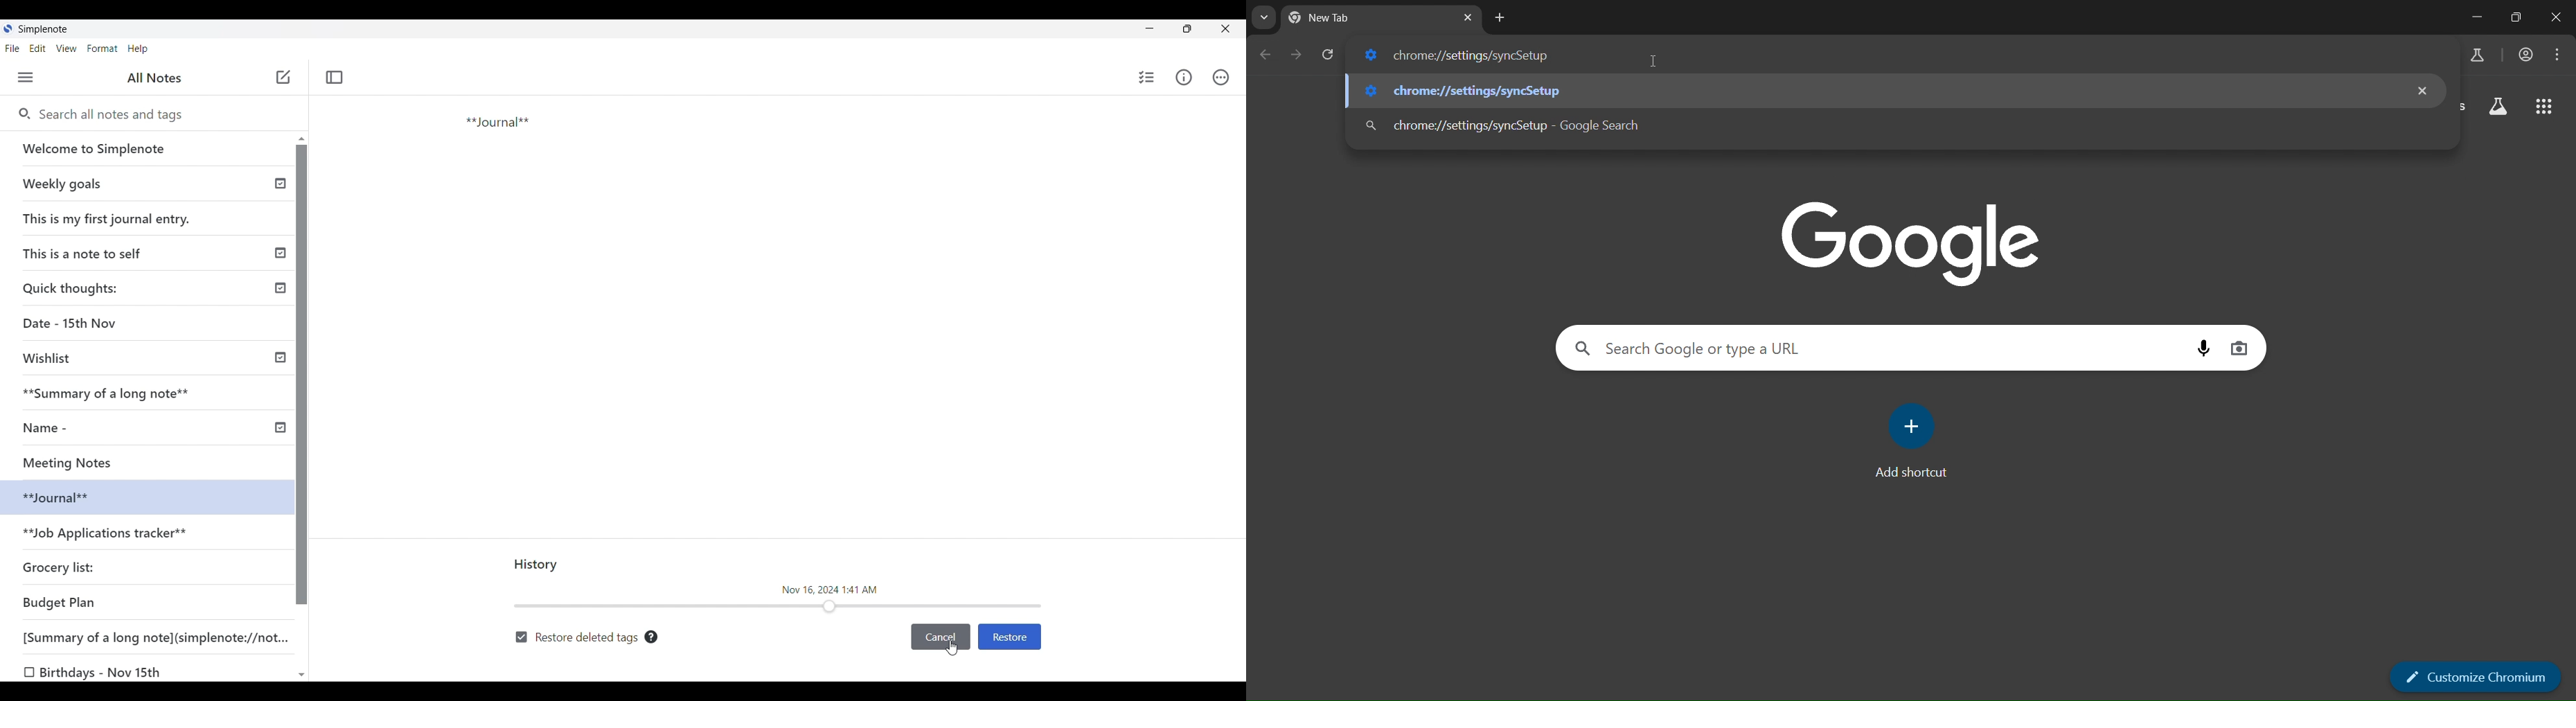  What do you see at coordinates (302, 375) in the screenshot?
I see `Vertical slide bar for left panel` at bounding box center [302, 375].